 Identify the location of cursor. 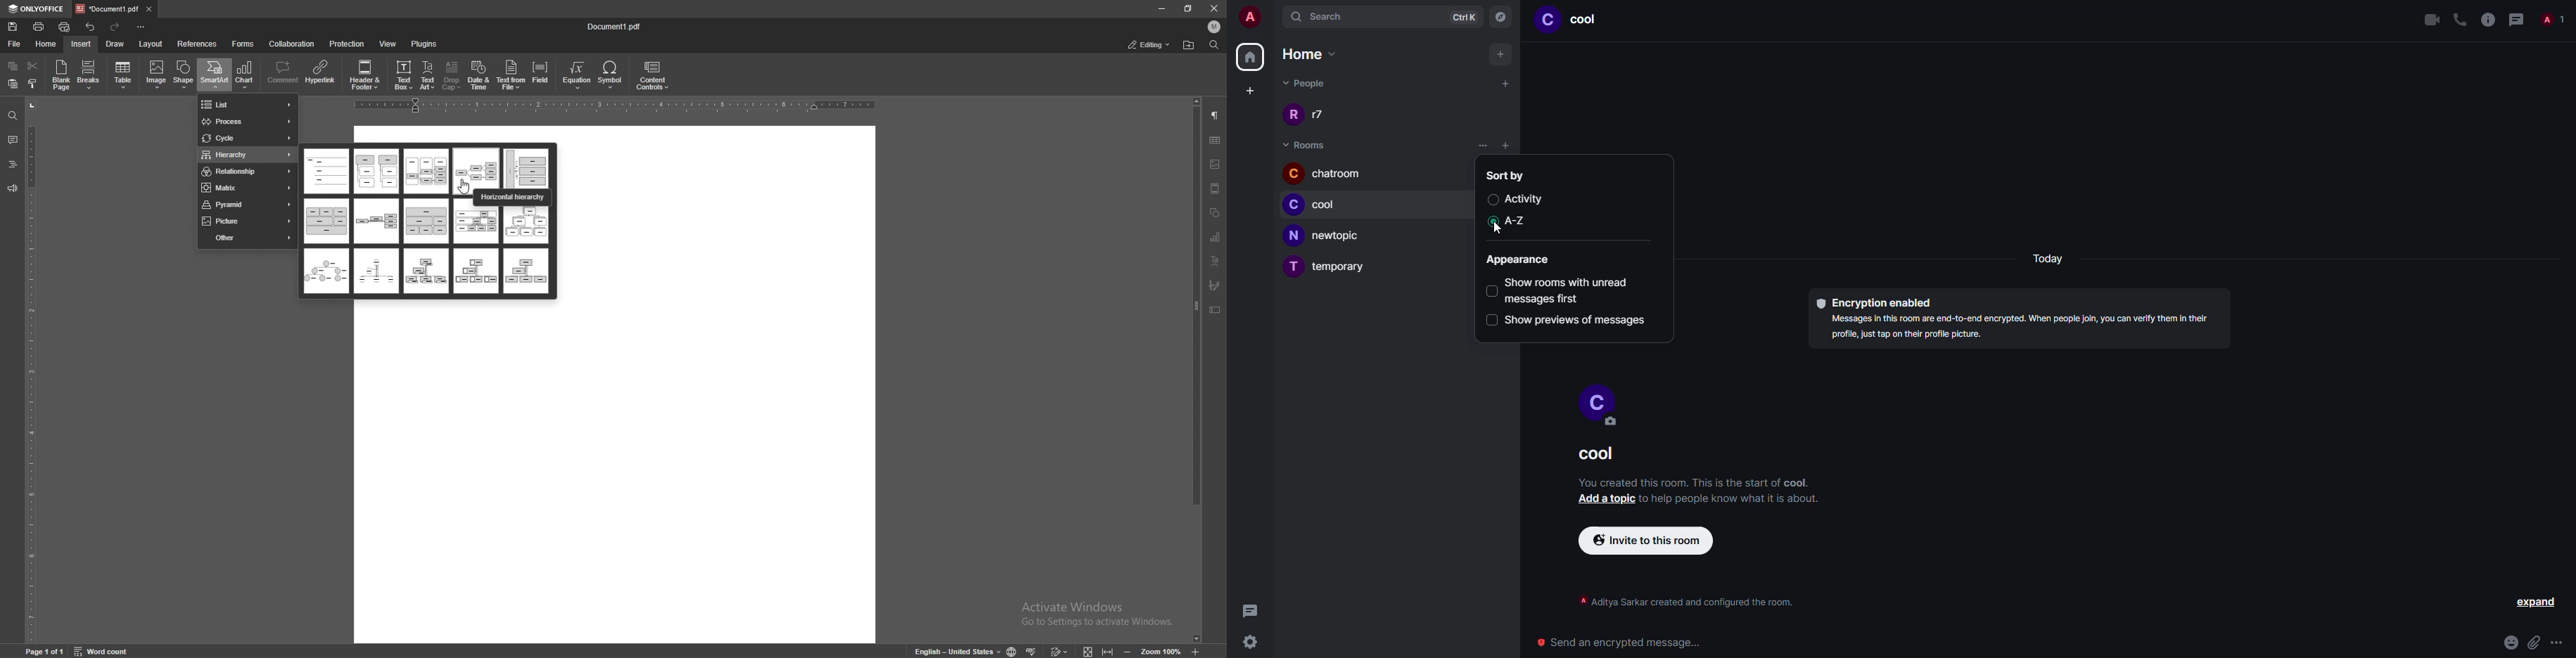
(1503, 231).